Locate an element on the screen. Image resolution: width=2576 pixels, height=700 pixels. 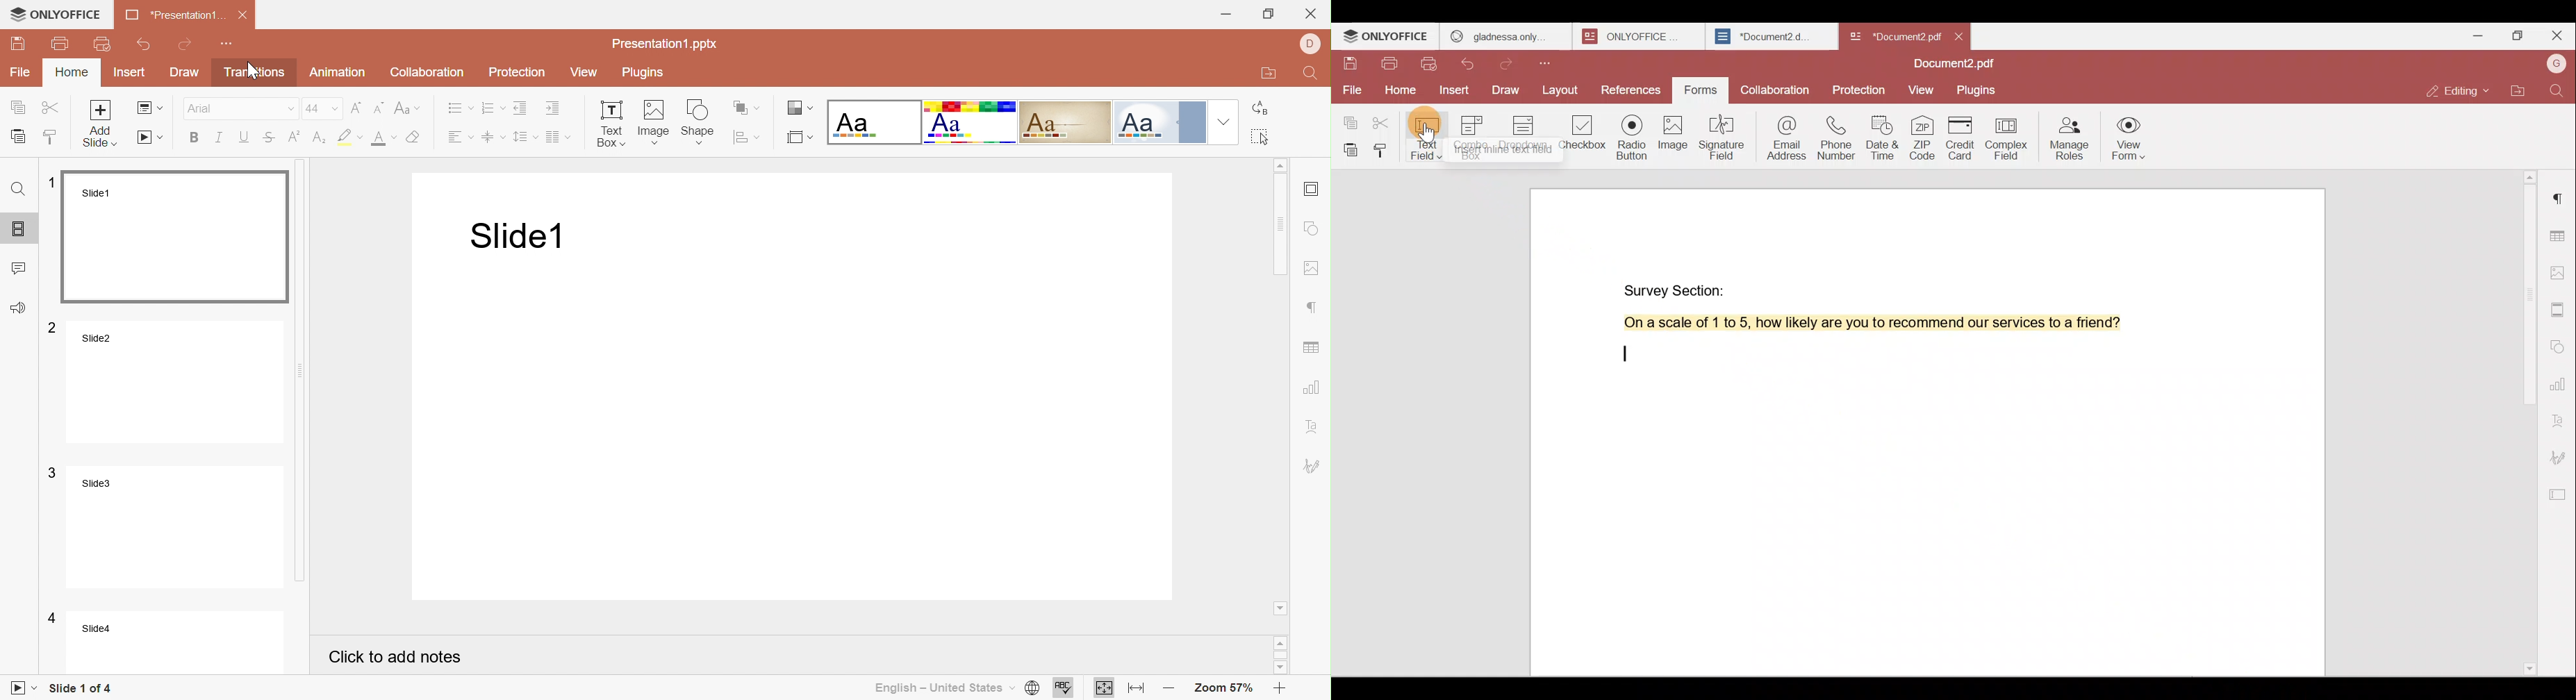
Draw is located at coordinates (1507, 91).